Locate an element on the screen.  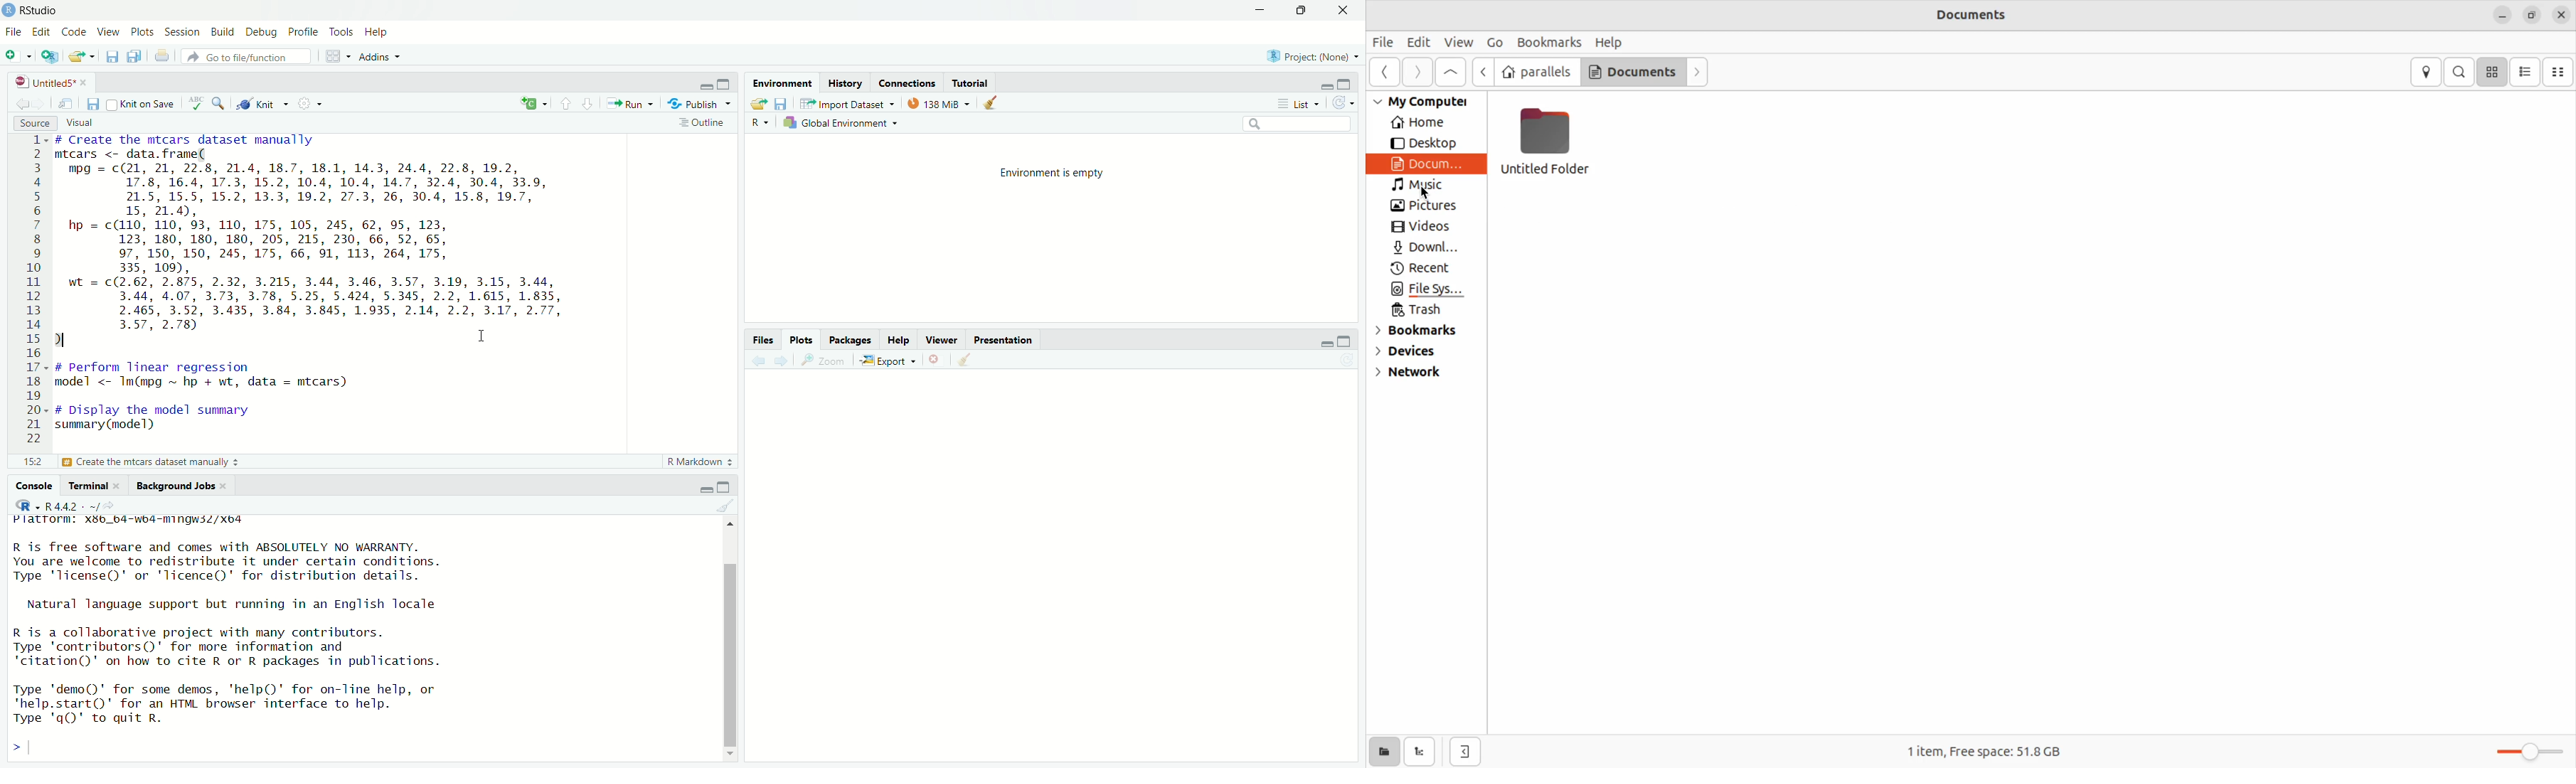
221 is located at coordinates (31, 463).